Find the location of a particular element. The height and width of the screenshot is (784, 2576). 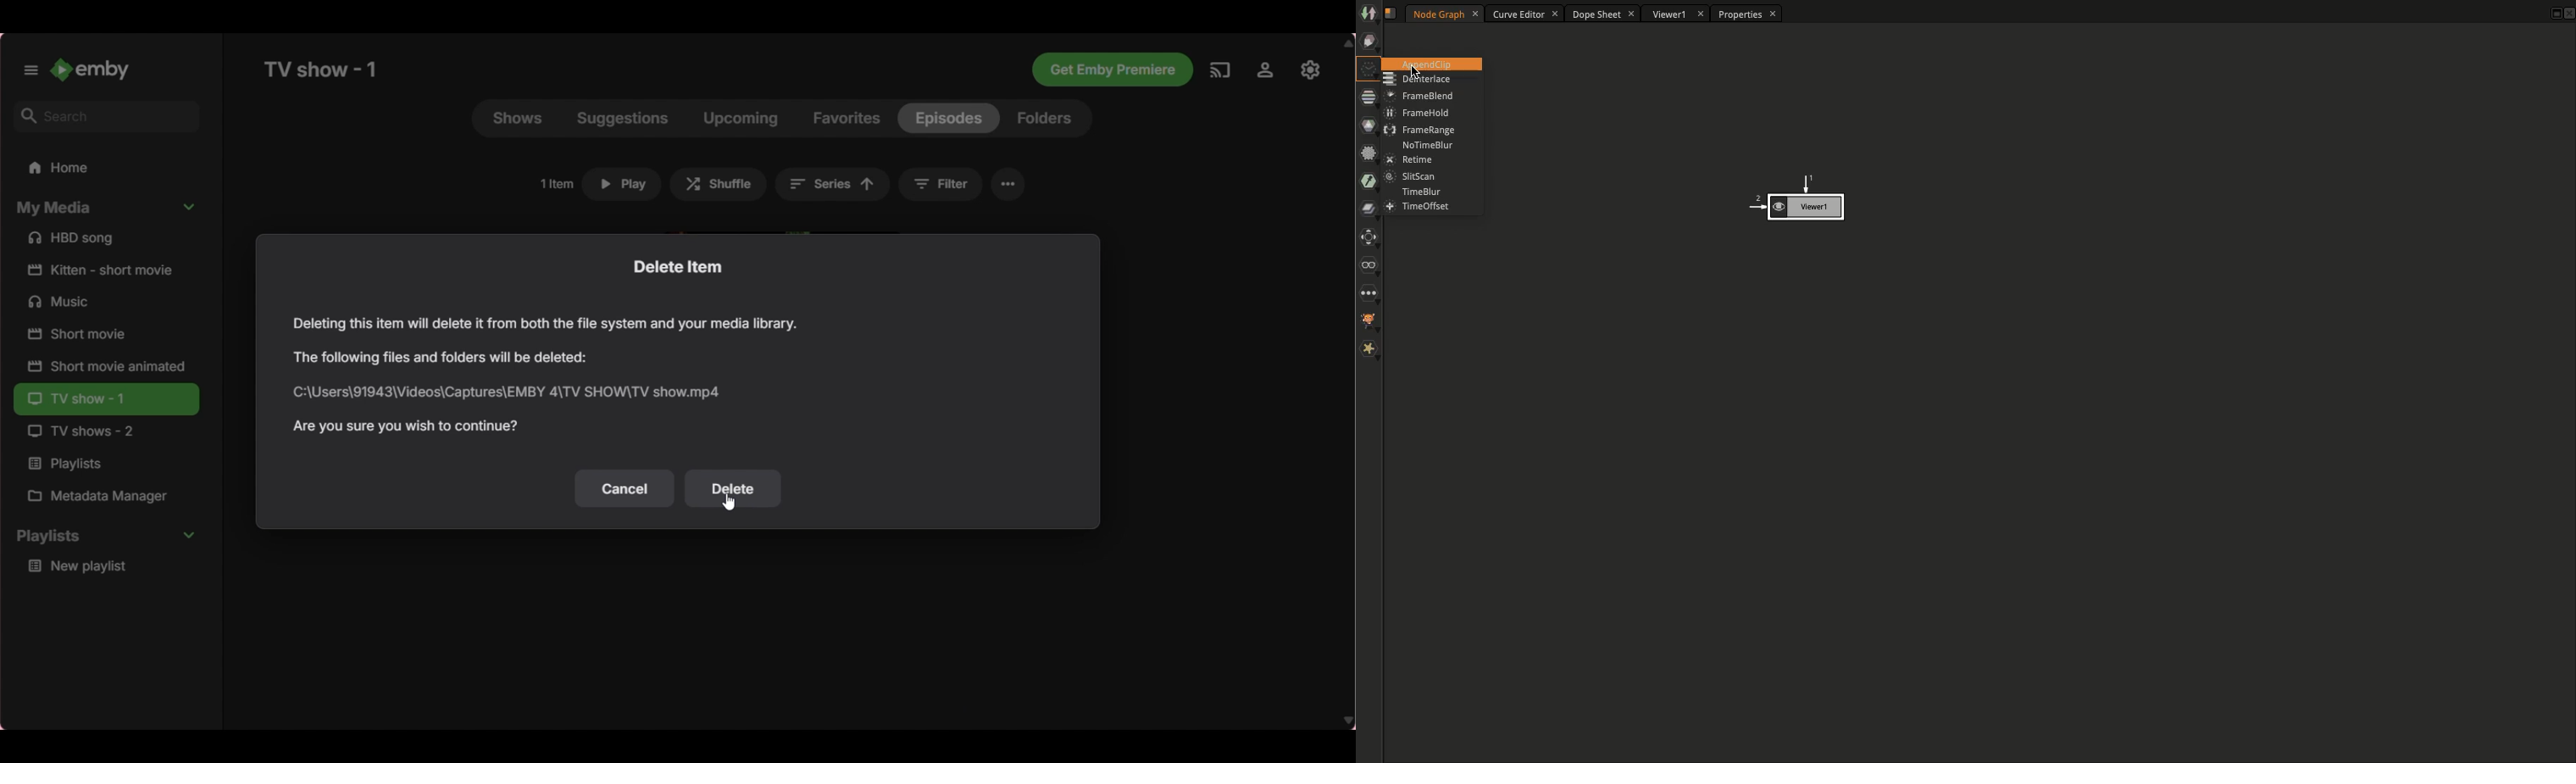

TV show - 1, Current folder highlighted is located at coordinates (106, 400).